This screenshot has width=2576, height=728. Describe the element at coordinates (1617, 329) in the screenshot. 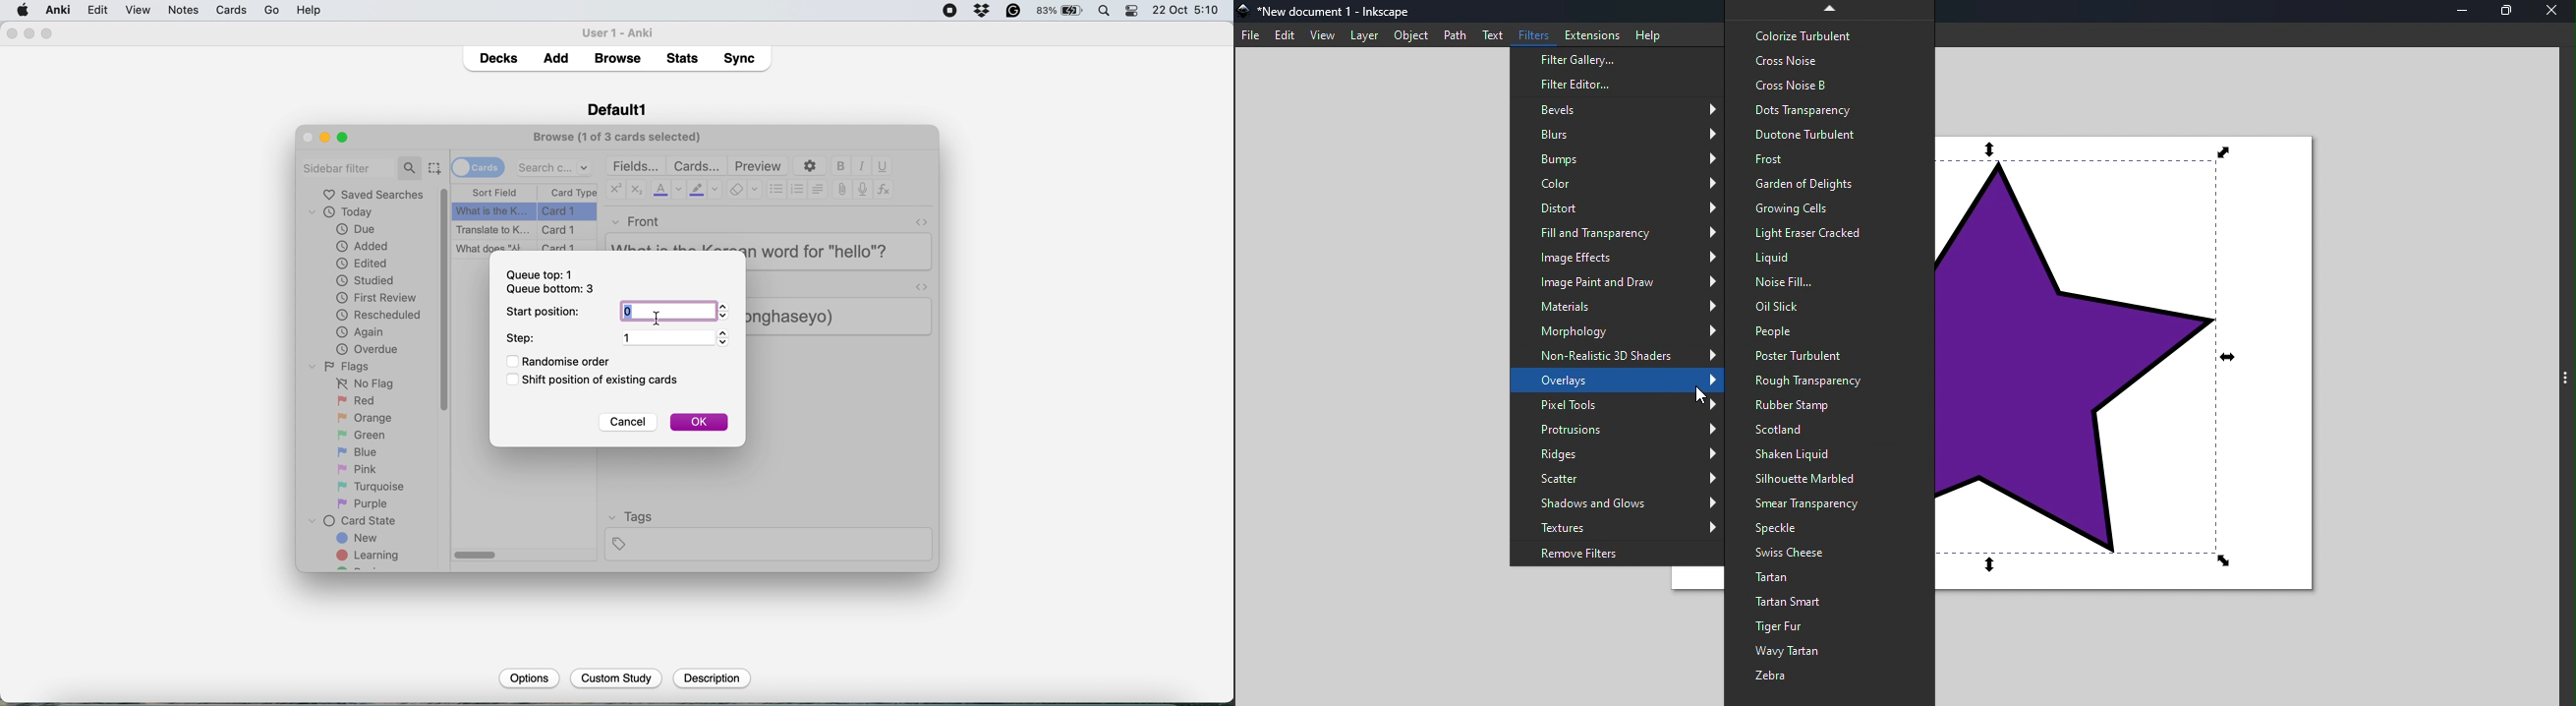

I see `Morphology` at that location.